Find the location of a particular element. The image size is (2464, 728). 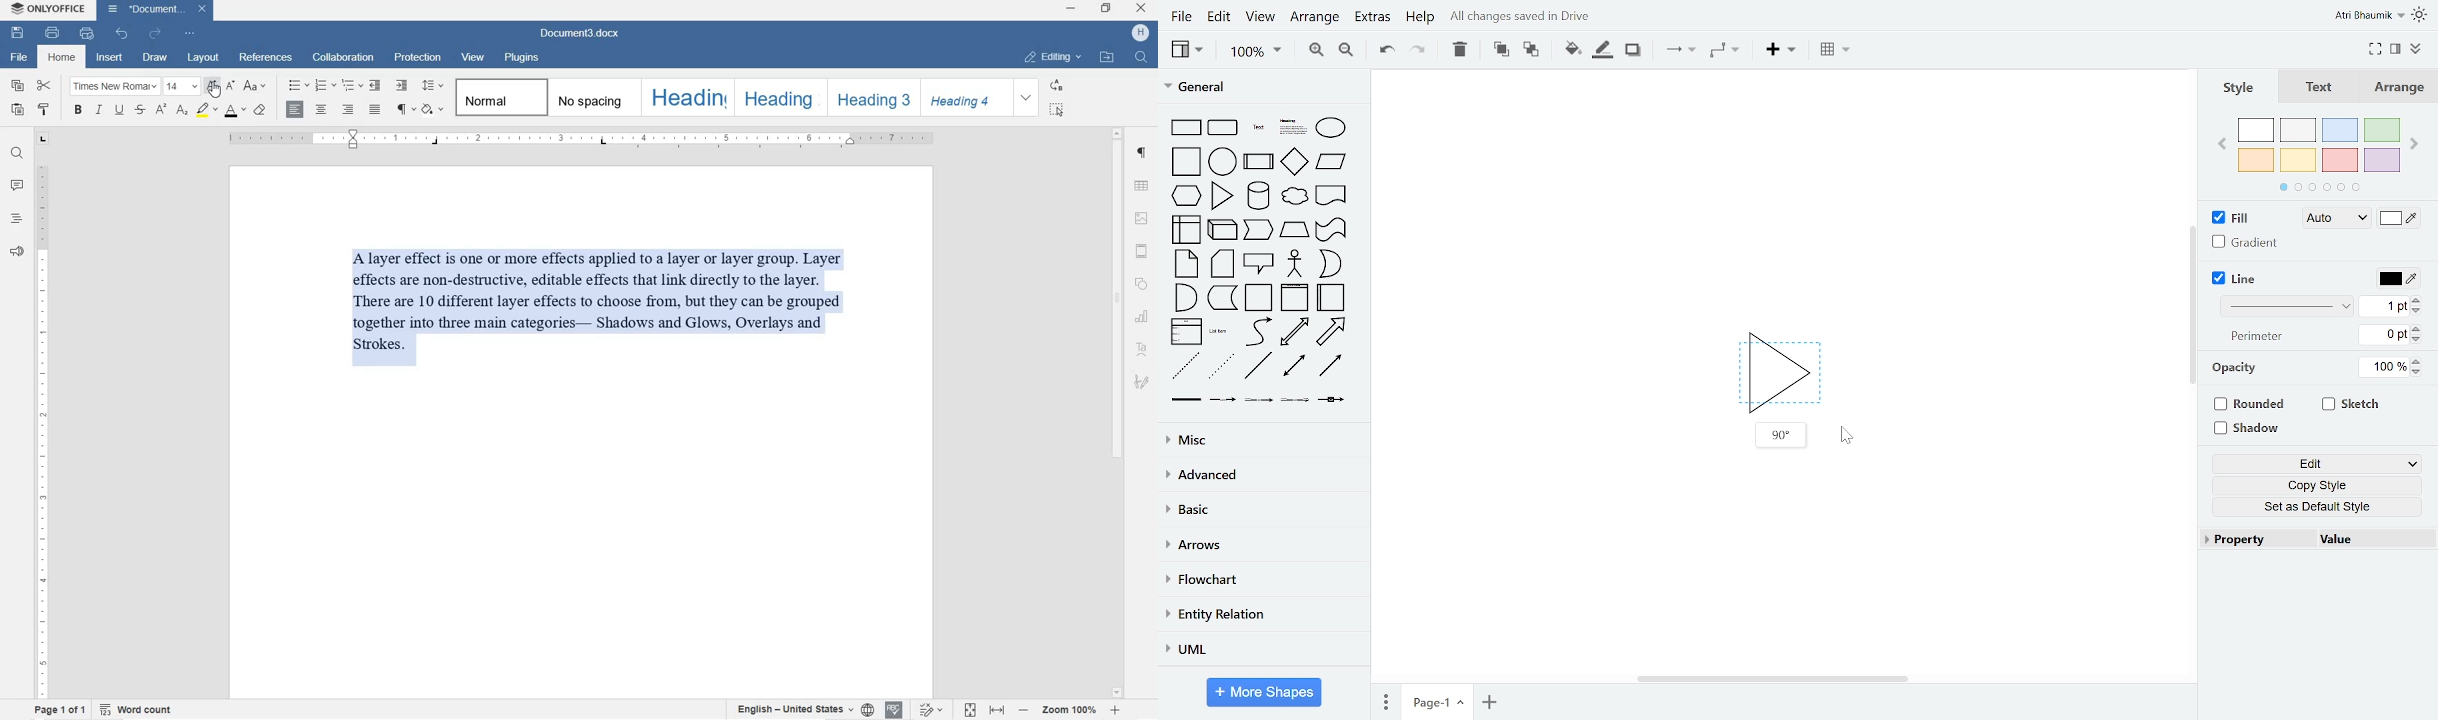

directional arrow is located at coordinates (1331, 367).